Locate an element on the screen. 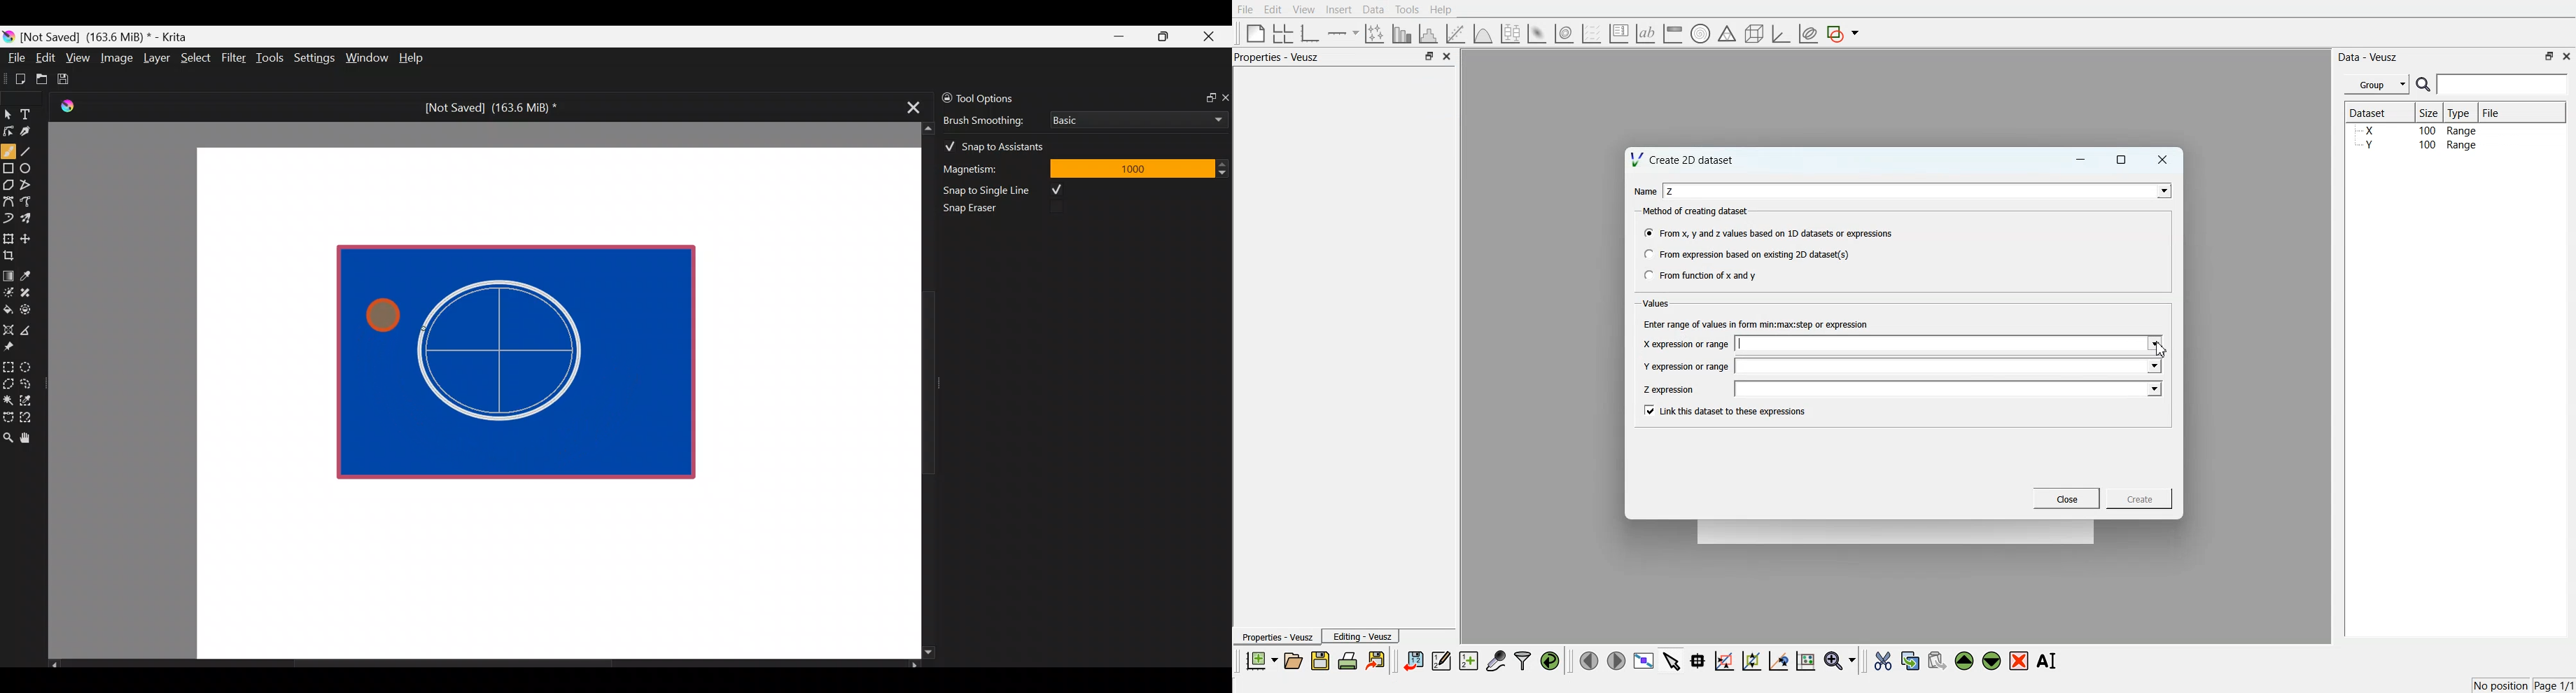  Snap to single line is located at coordinates (1008, 190).